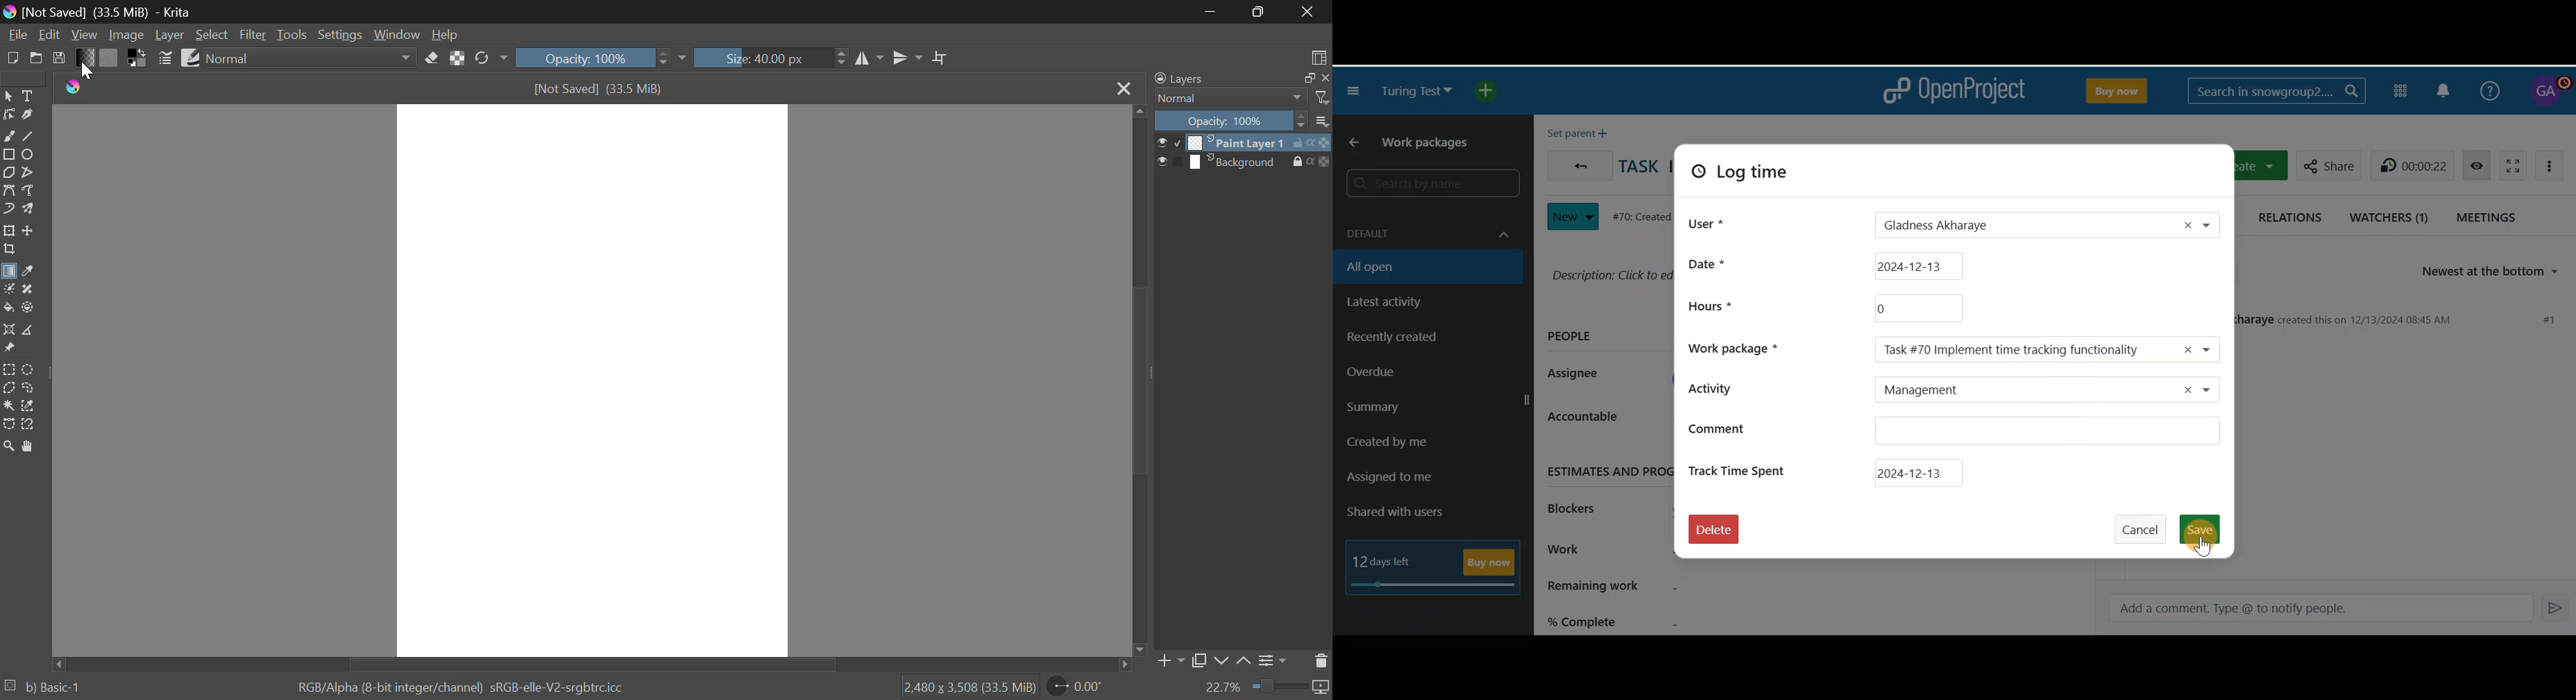  I want to click on Activate zen mode, so click(2509, 163).